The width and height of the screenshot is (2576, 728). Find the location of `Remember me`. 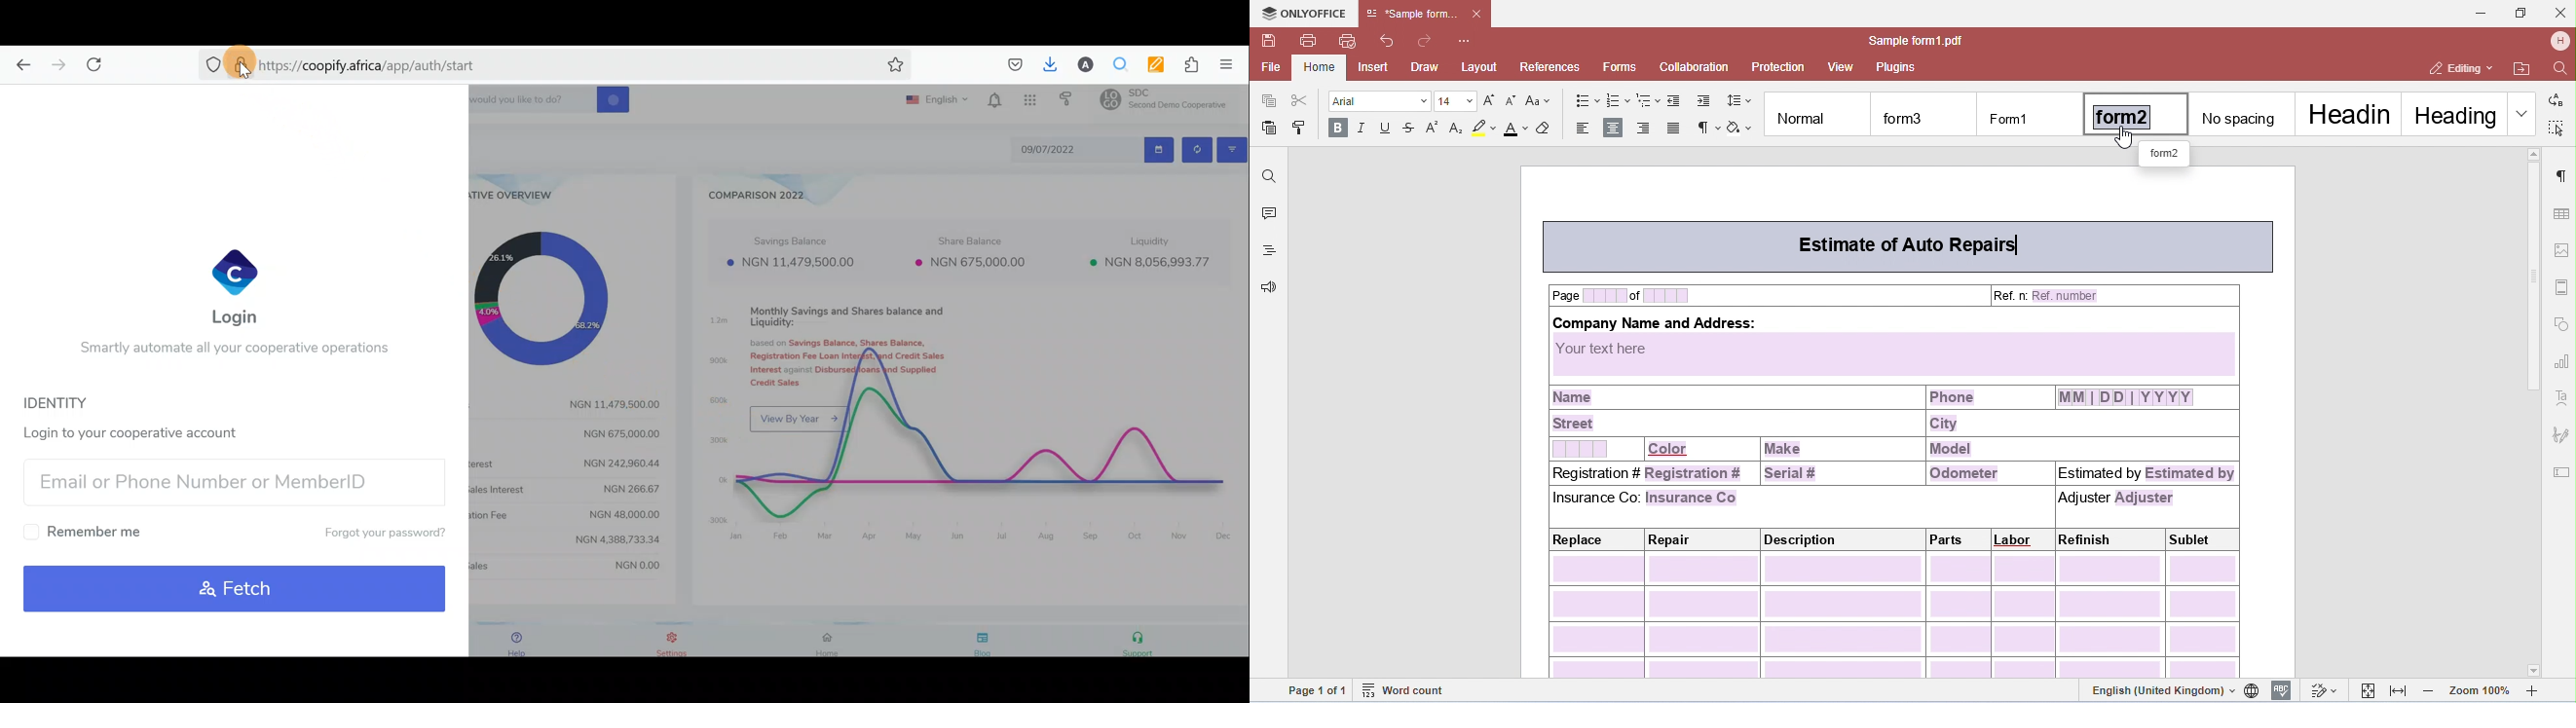

Remember me is located at coordinates (87, 531).